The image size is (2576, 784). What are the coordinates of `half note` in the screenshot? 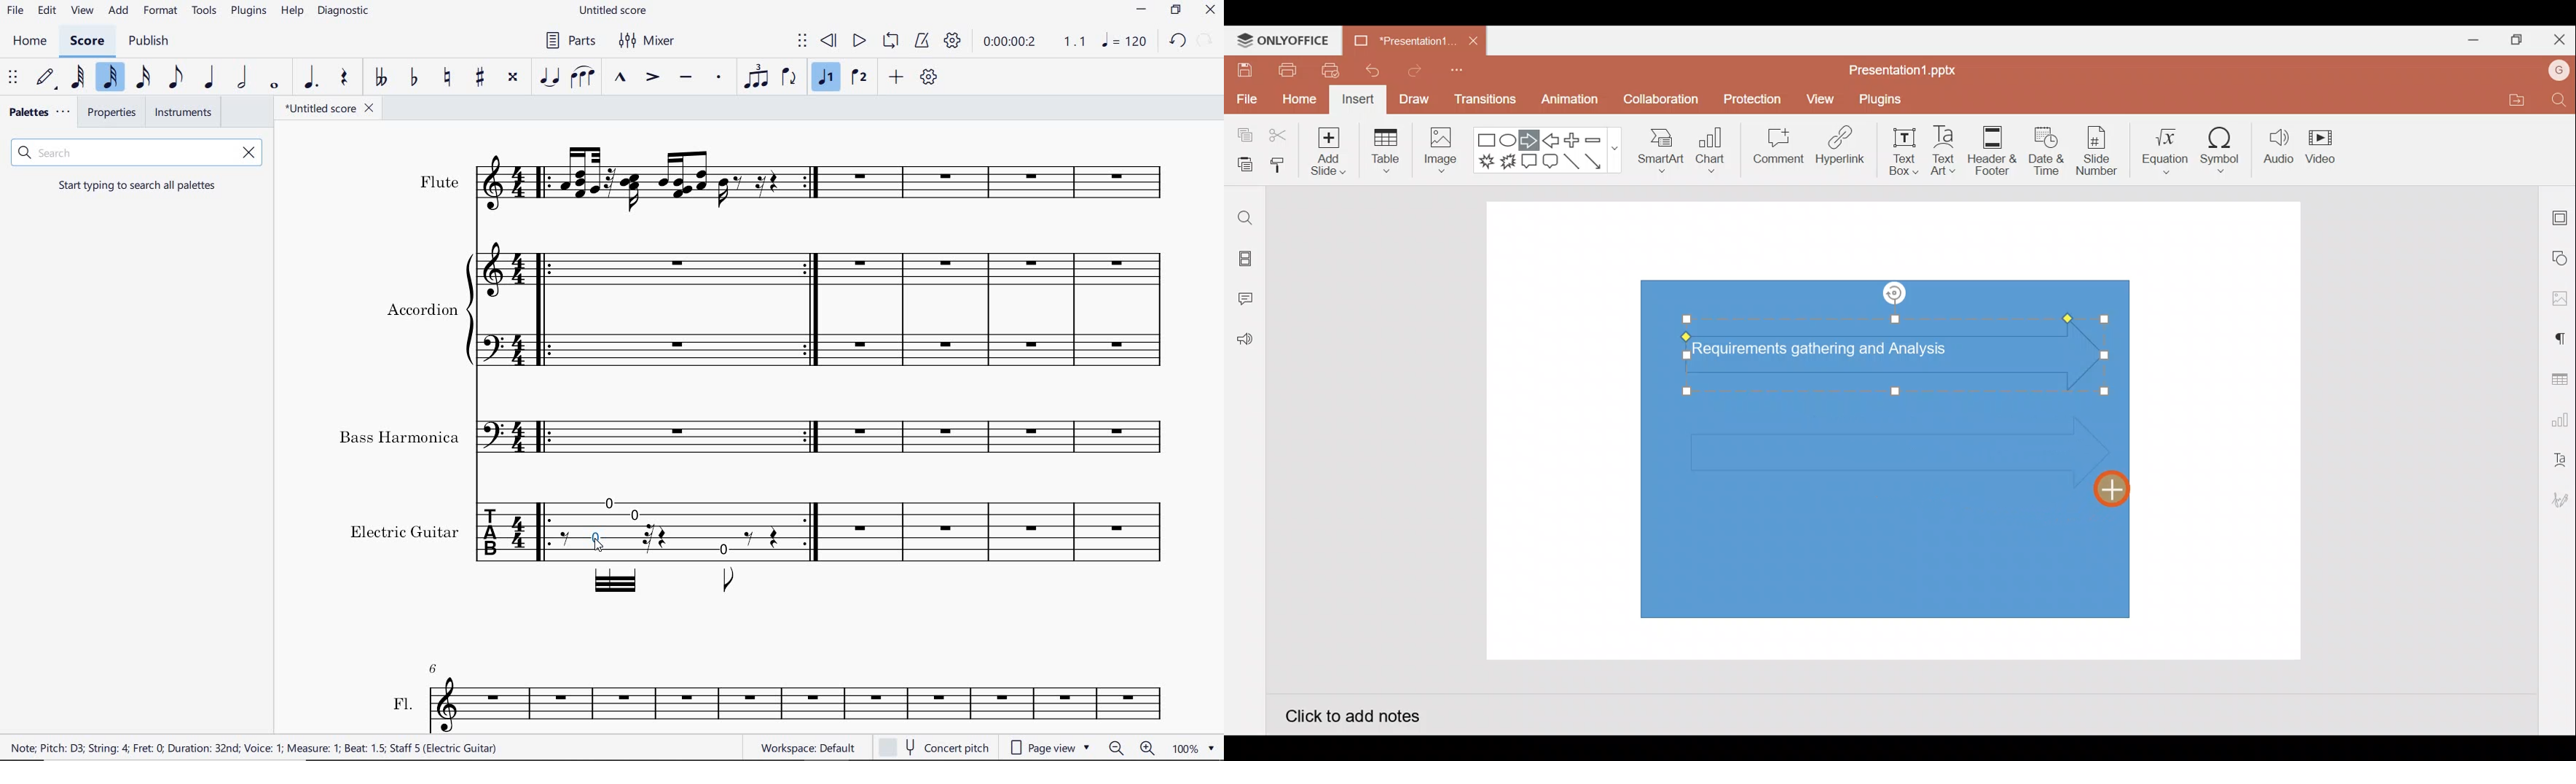 It's located at (240, 77).